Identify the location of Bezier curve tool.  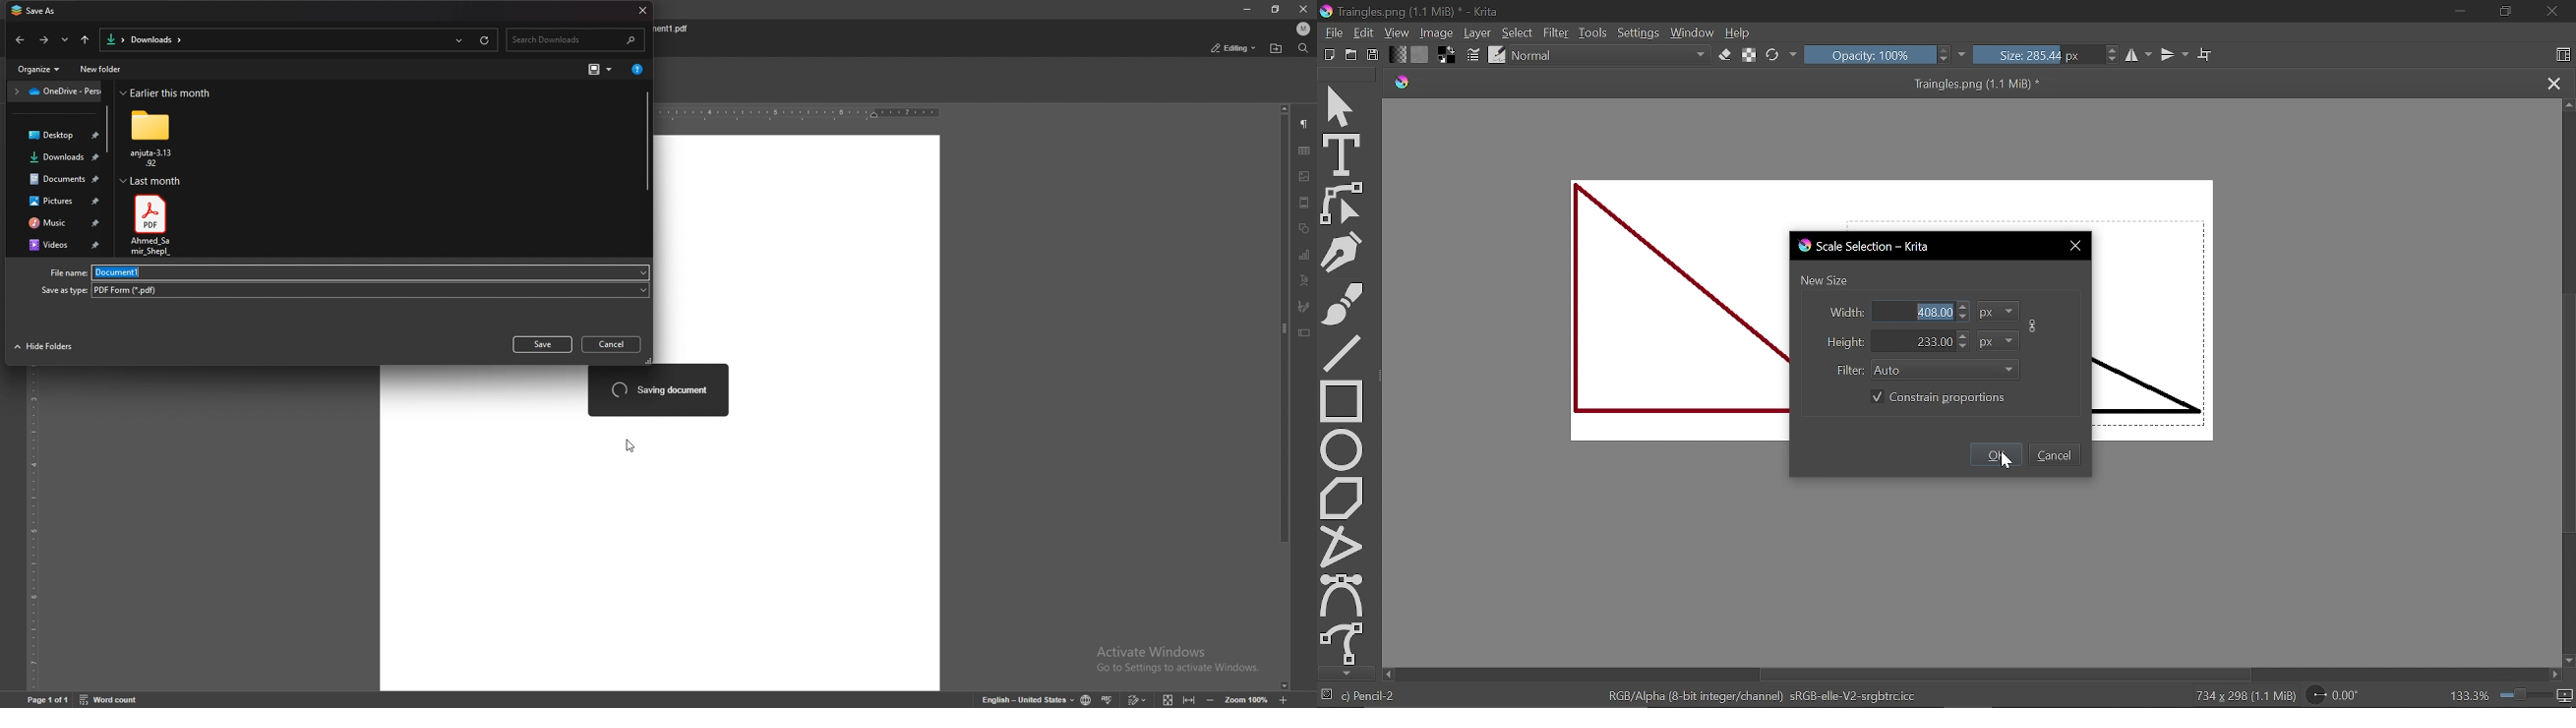
(1343, 594).